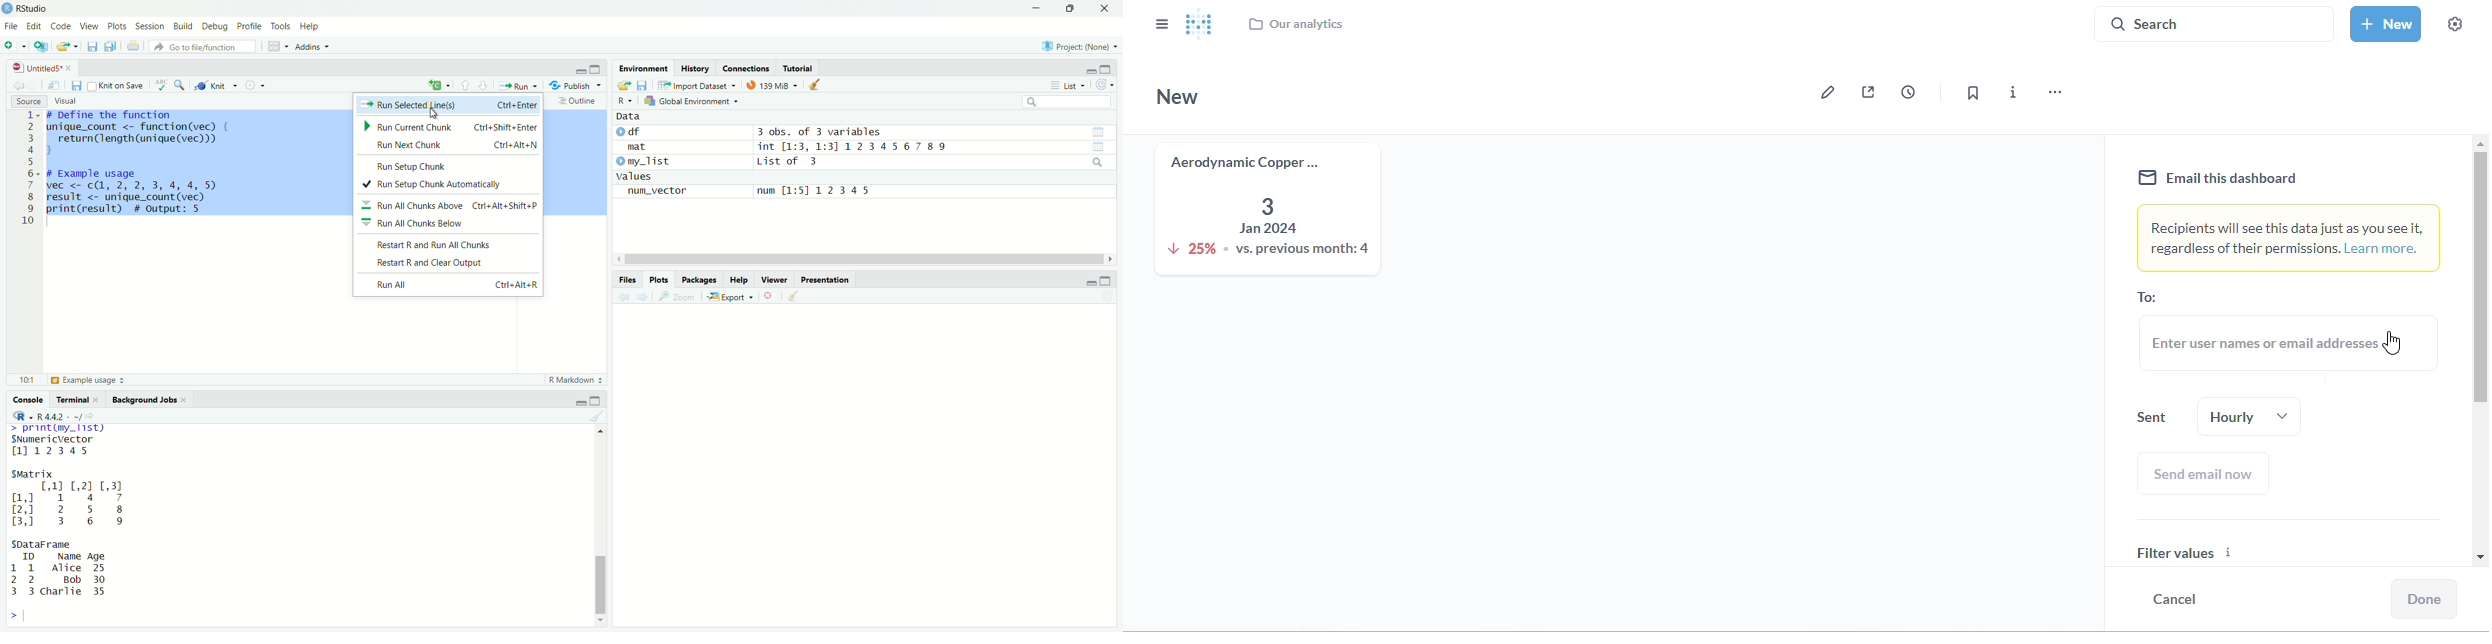 This screenshot has height=644, width=2492. I want to click on app icon, so click(7, 9).